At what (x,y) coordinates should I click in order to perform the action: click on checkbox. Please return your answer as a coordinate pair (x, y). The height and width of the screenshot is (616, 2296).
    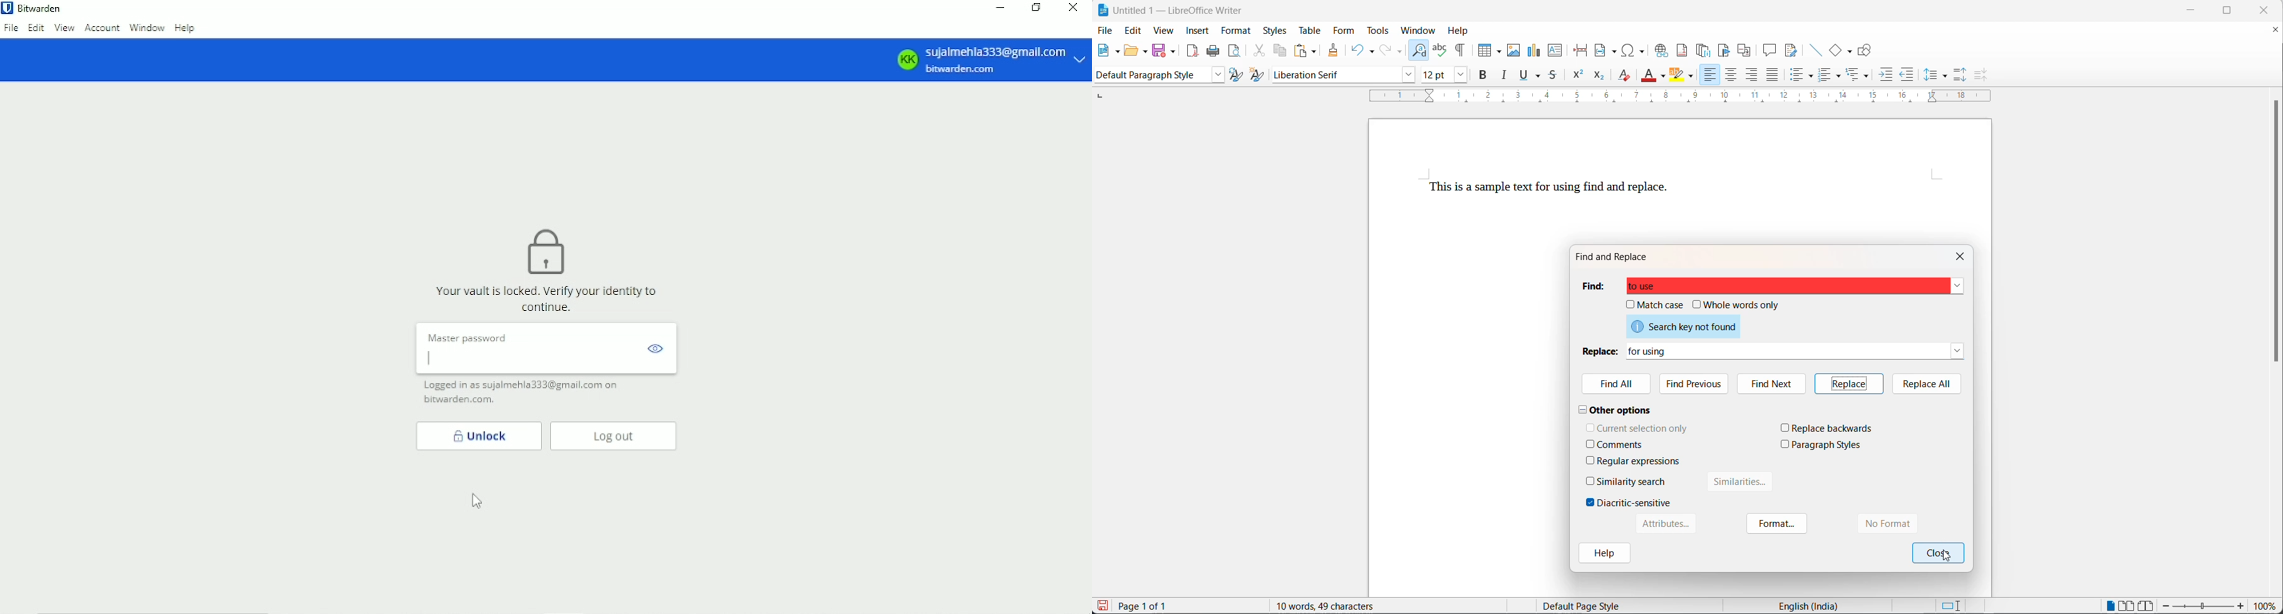
    Looking at the image, I should click on (1698, 304).